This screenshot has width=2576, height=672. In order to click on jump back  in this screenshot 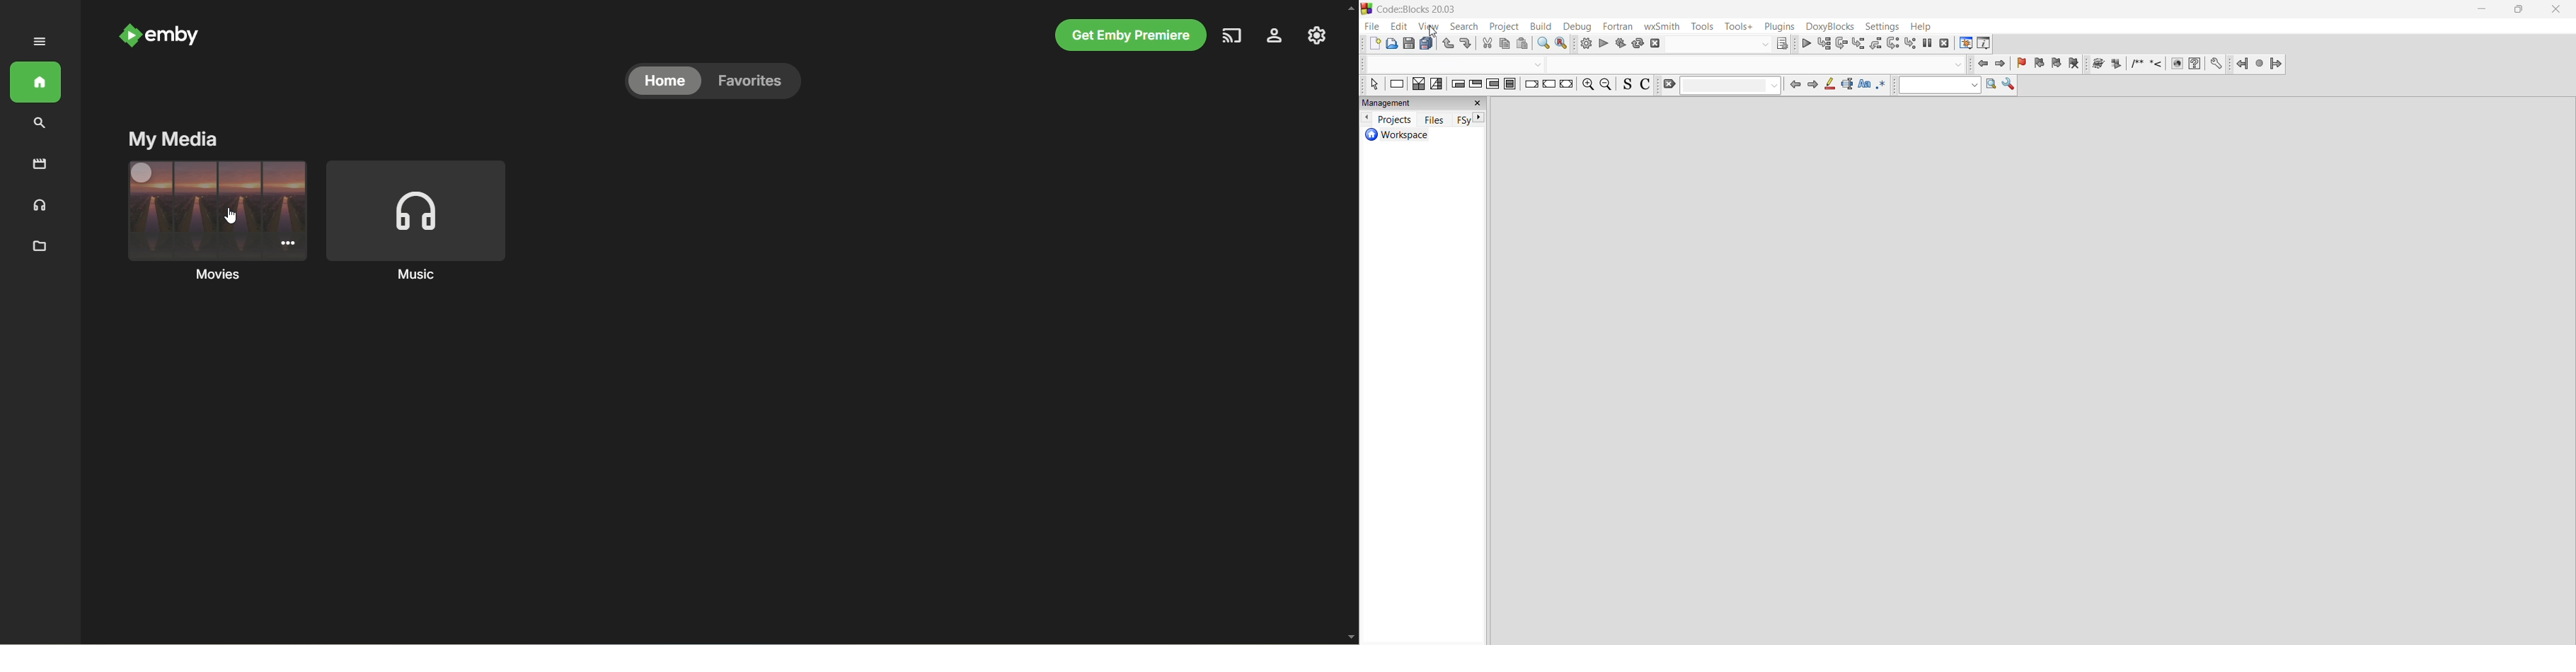, I will do `click(1983, 62)`.